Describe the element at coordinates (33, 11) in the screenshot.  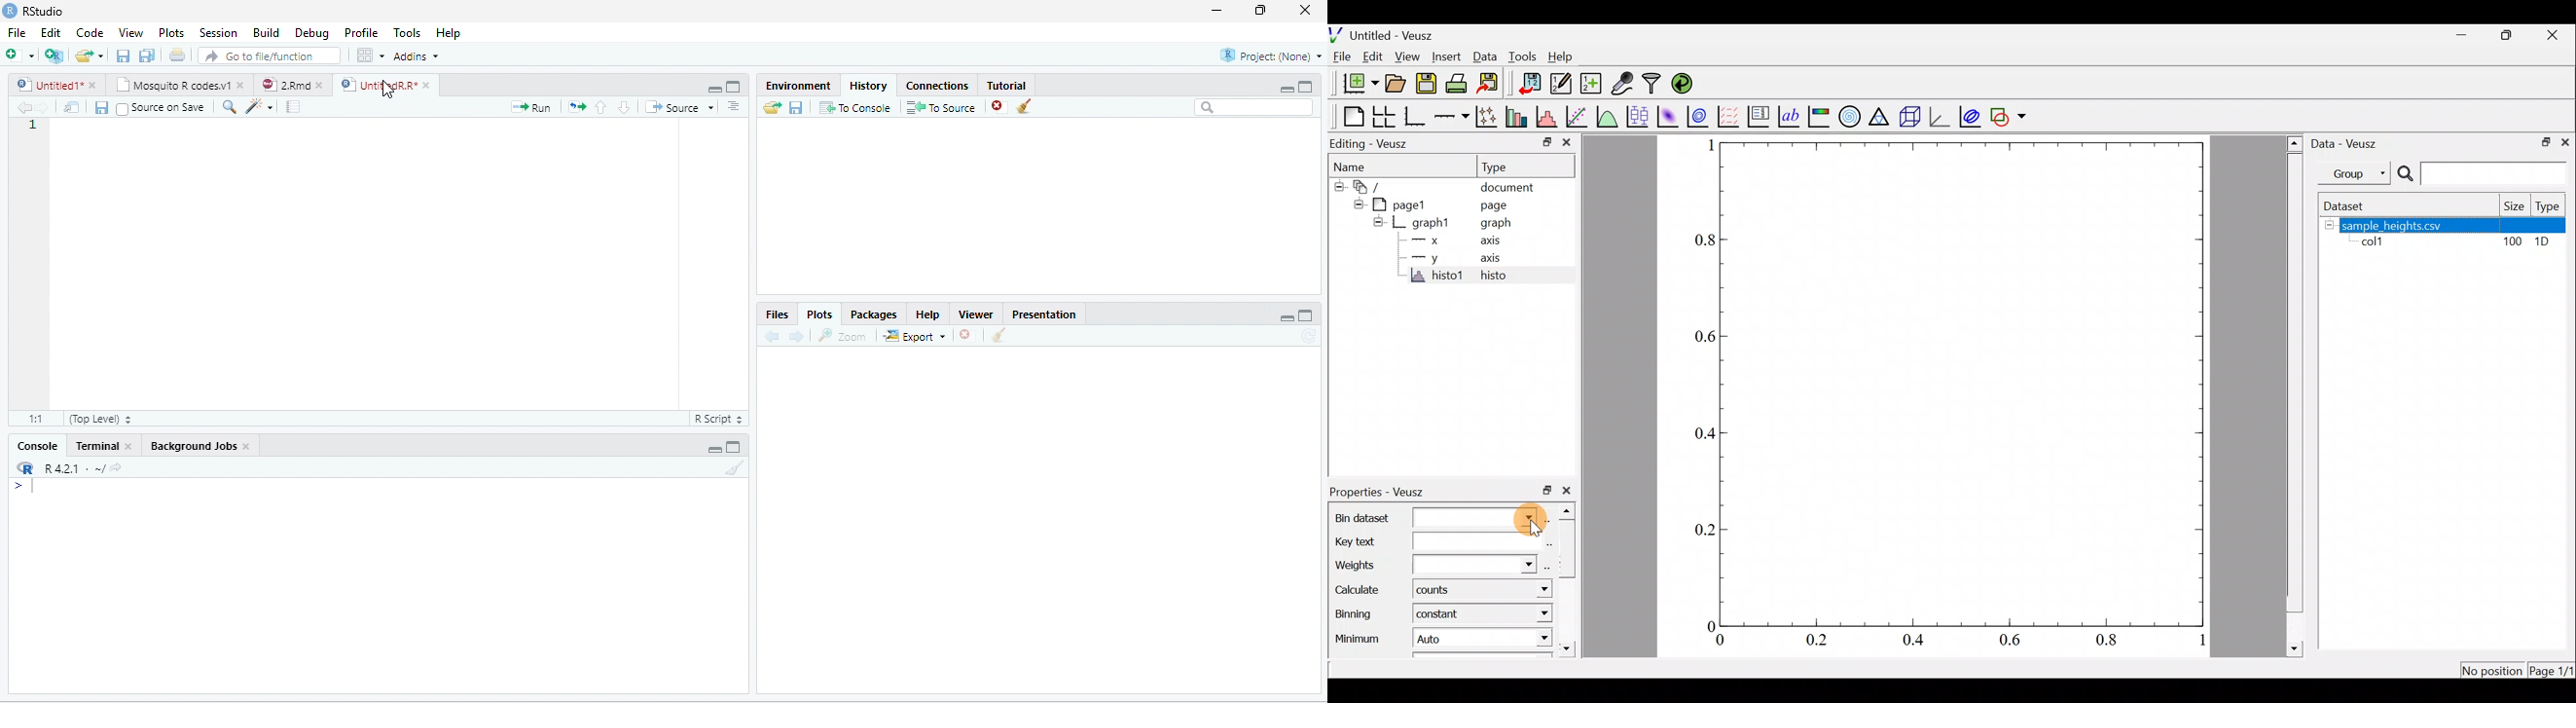
I see `RStudio` at that location.